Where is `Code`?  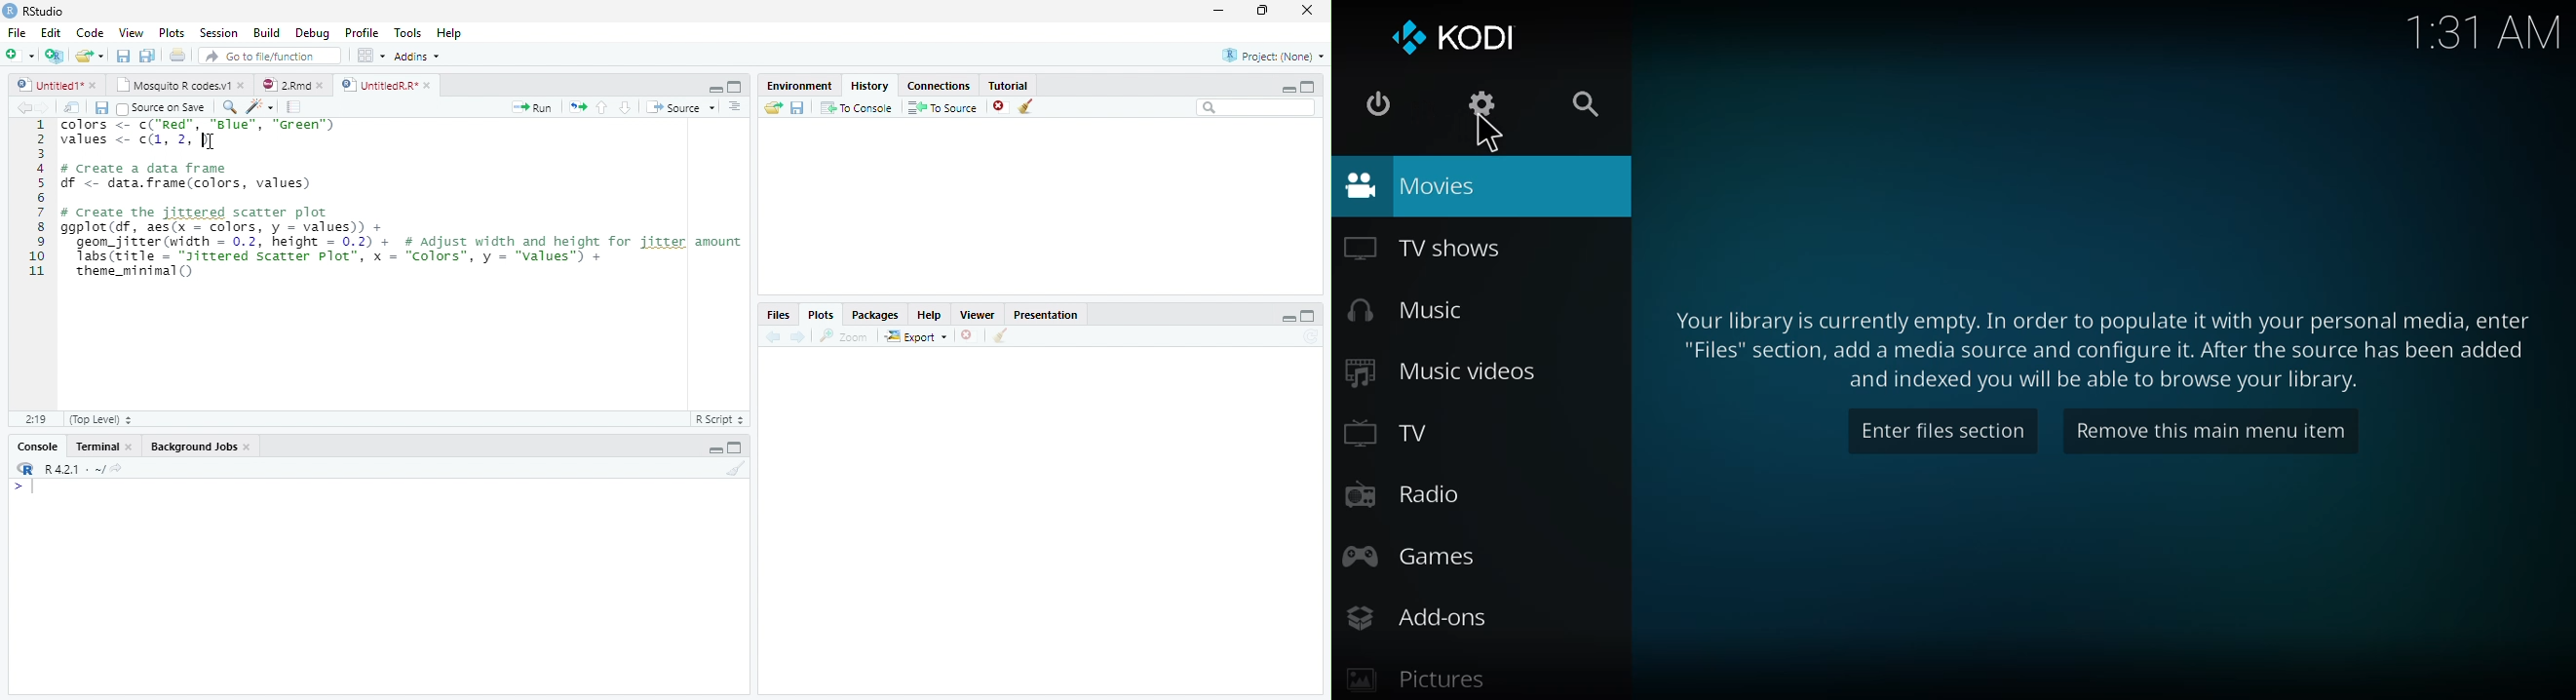 Code is located at coordinates (90, 32).